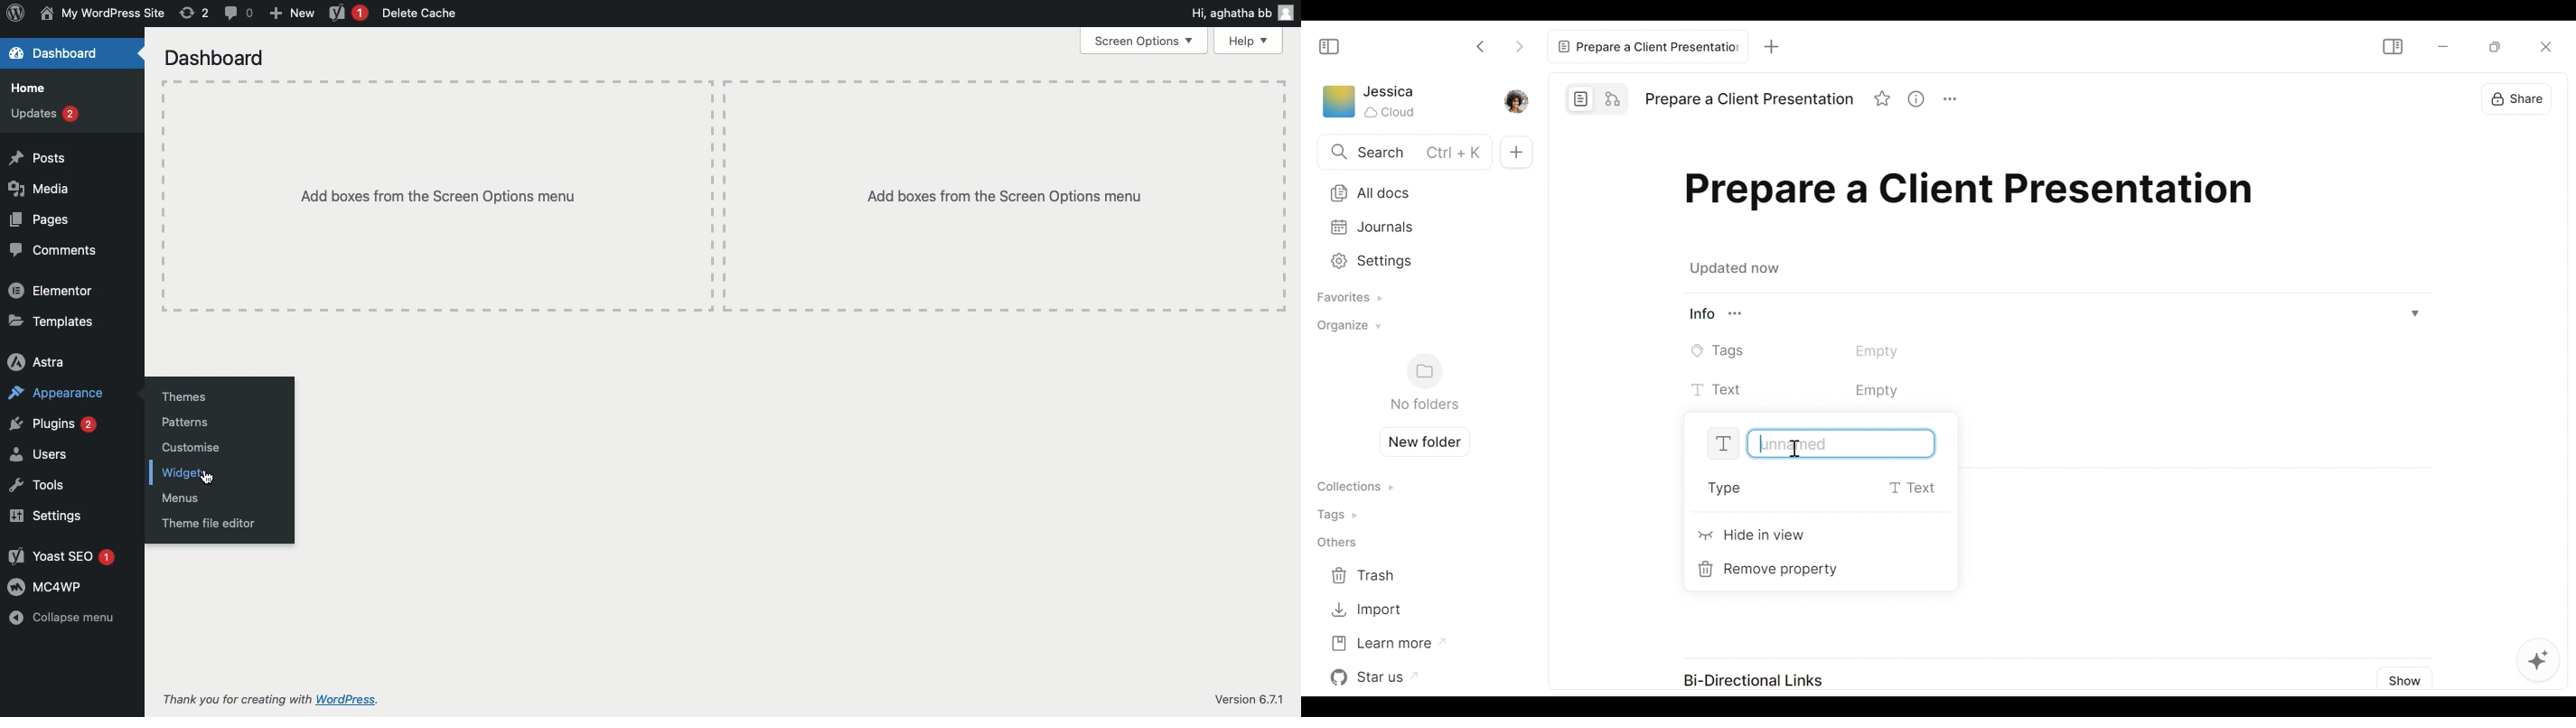  Describe the element at coordinates (1415, 192) in the screenshot. I see `All Documents` at that location.